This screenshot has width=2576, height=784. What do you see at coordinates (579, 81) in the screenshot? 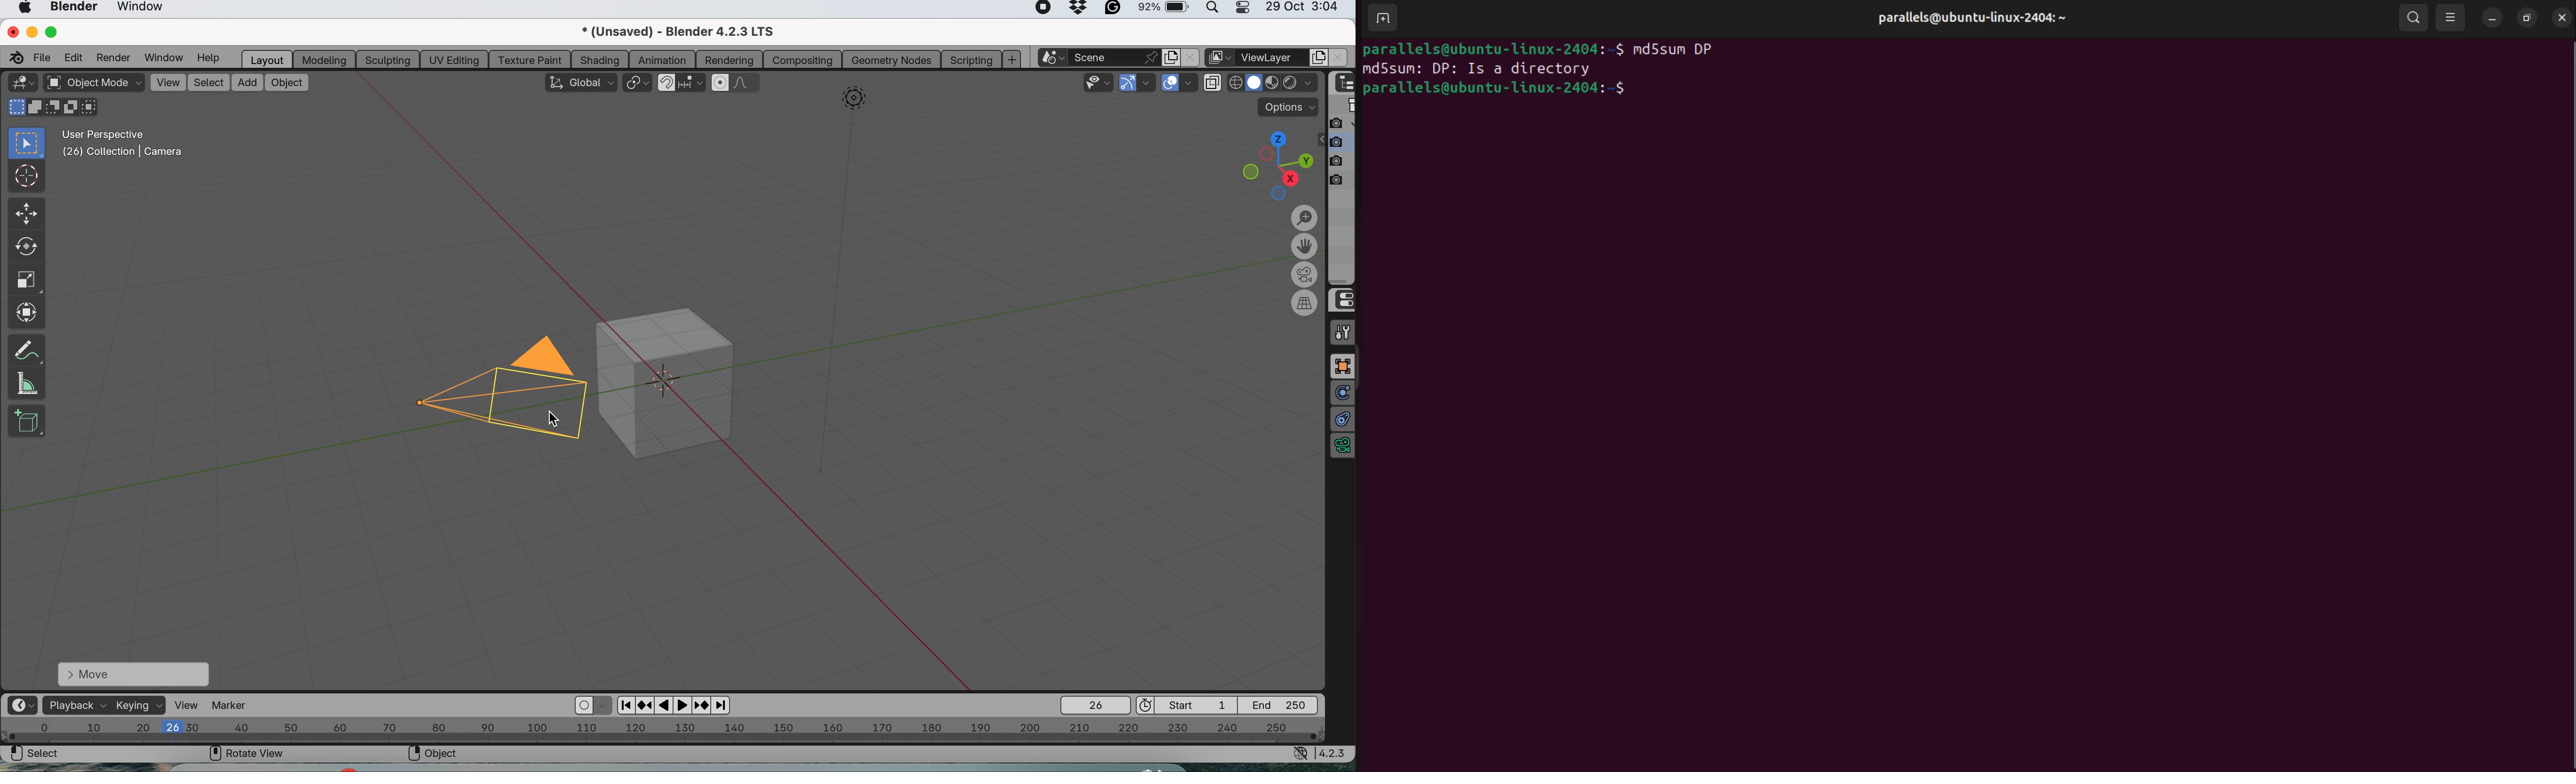
I see `transformation orientation` at bounding box center [579, 81].